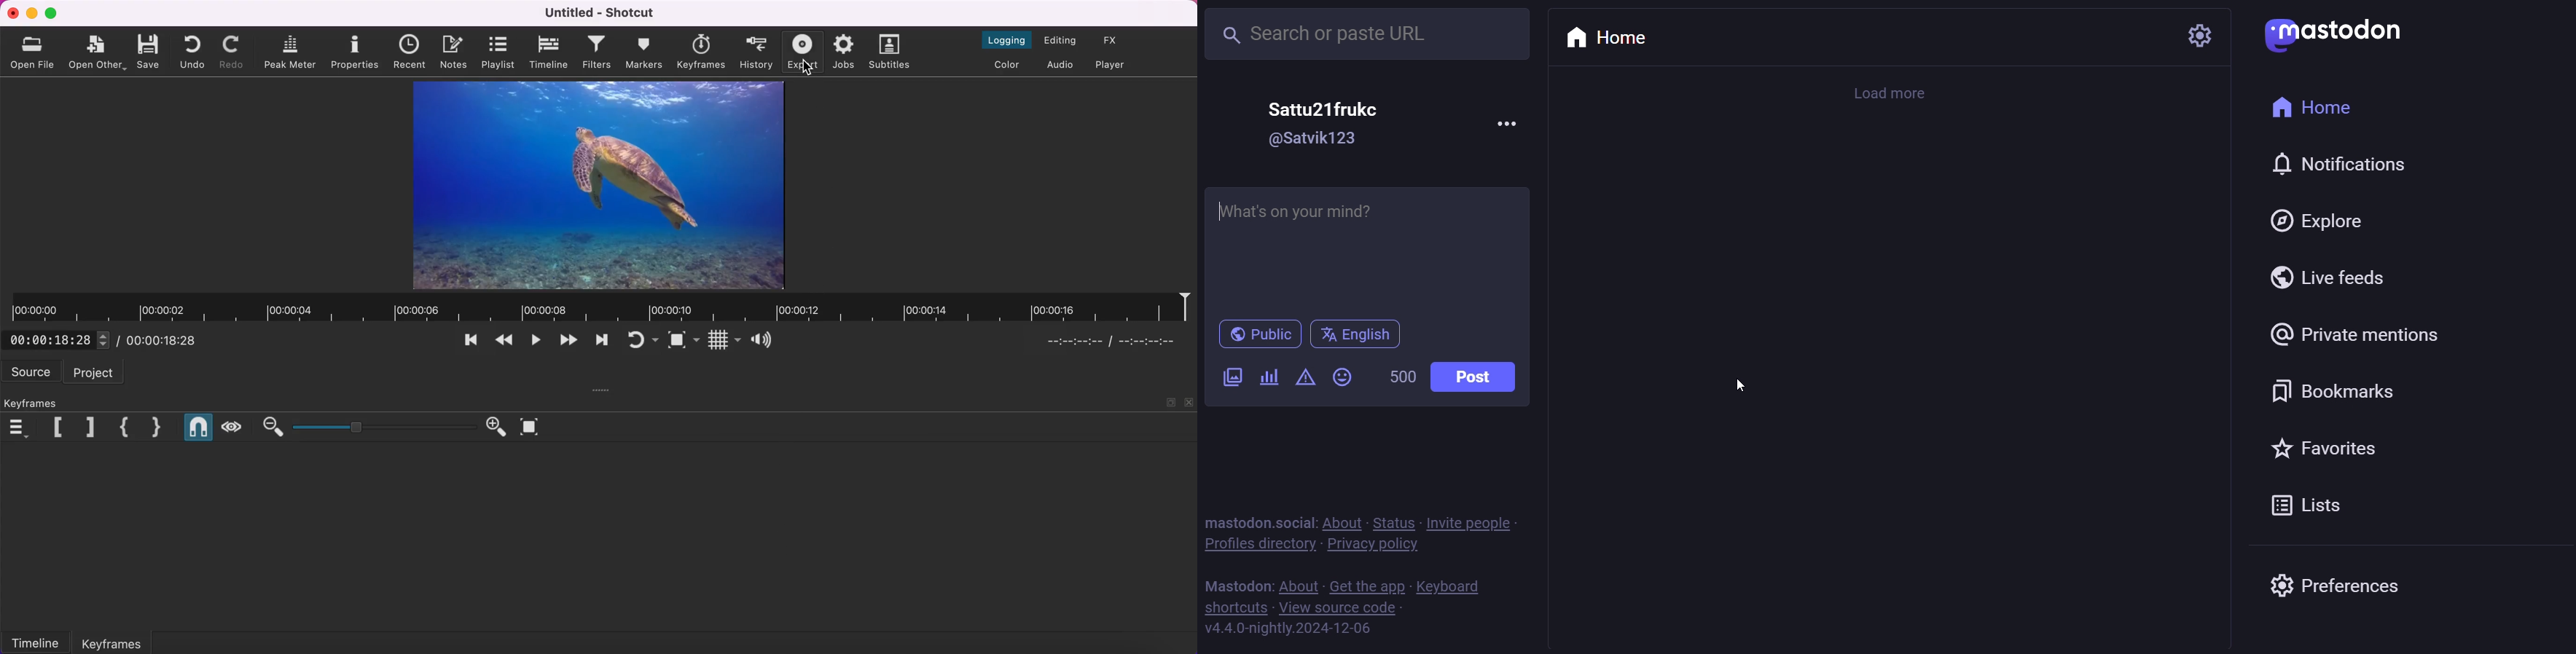 Image resolution: width=2576 pixels, height=672 pixels. Describe the element at coordinates (1232, 607) in the screenshot. I see `shortcut` at that location.